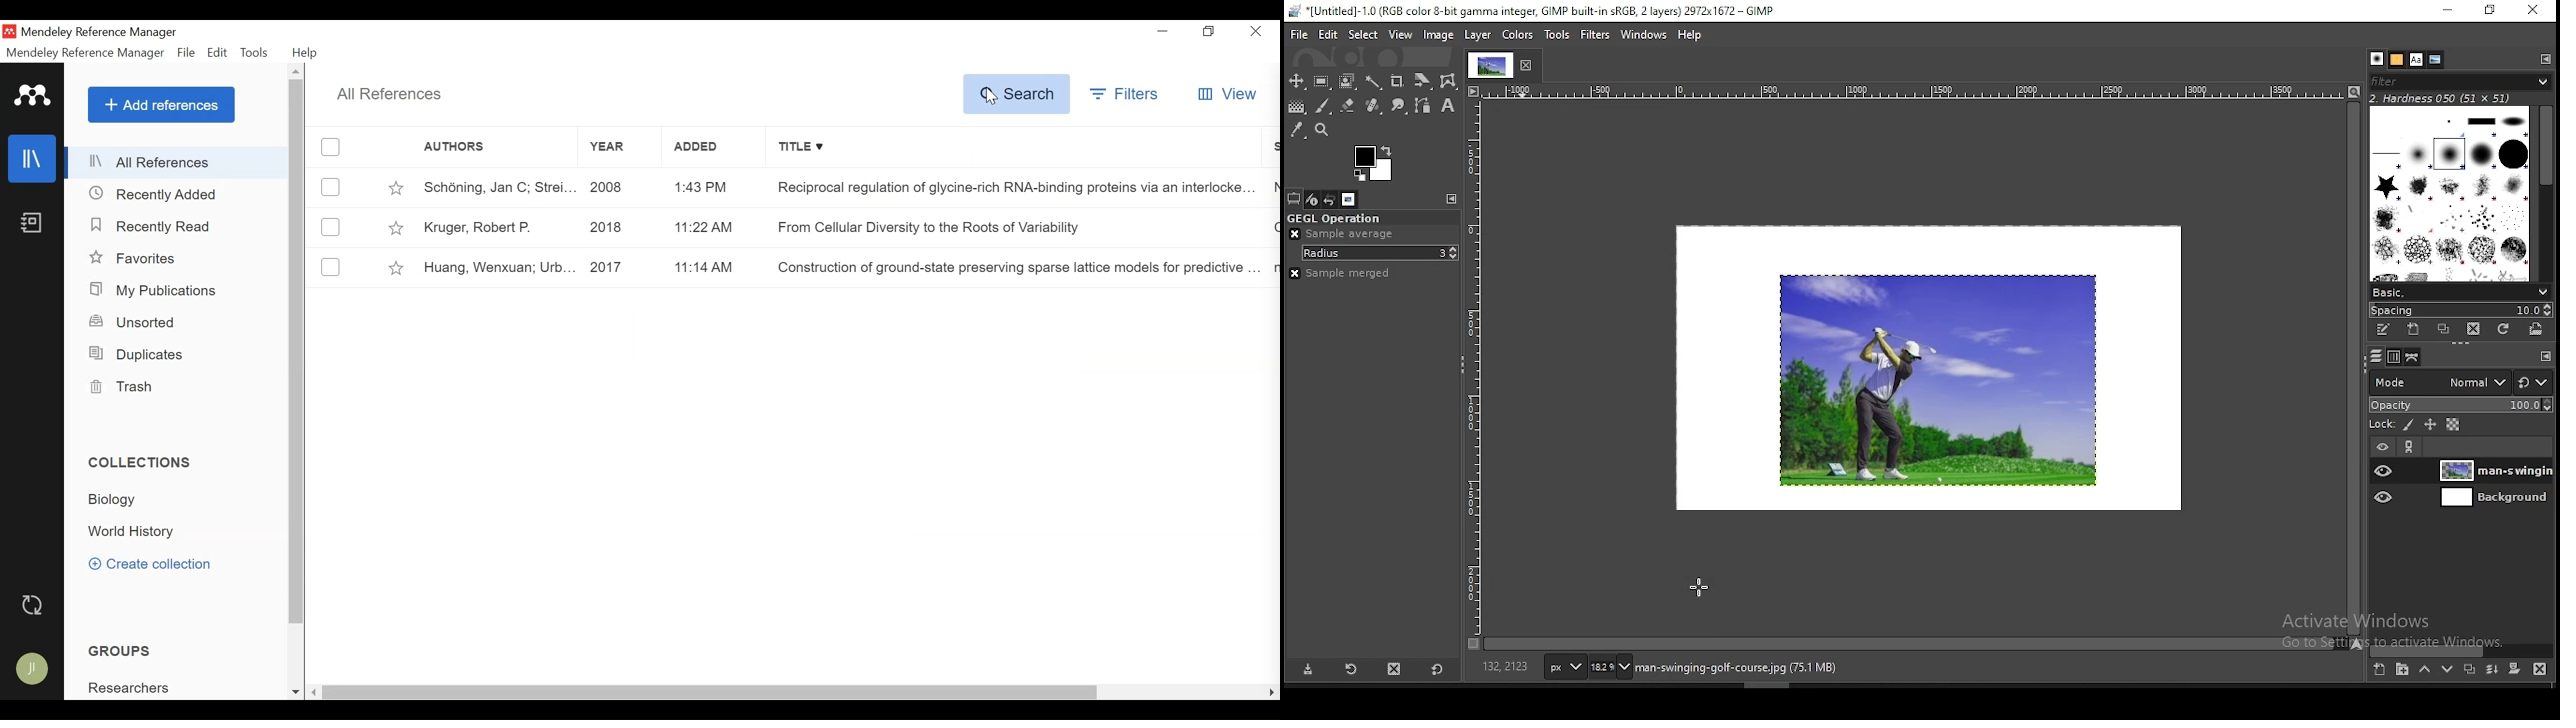  Describe the element at coordinates (711, 694) in the screenshot. I see `Horizontal Scroll bar` at that location.